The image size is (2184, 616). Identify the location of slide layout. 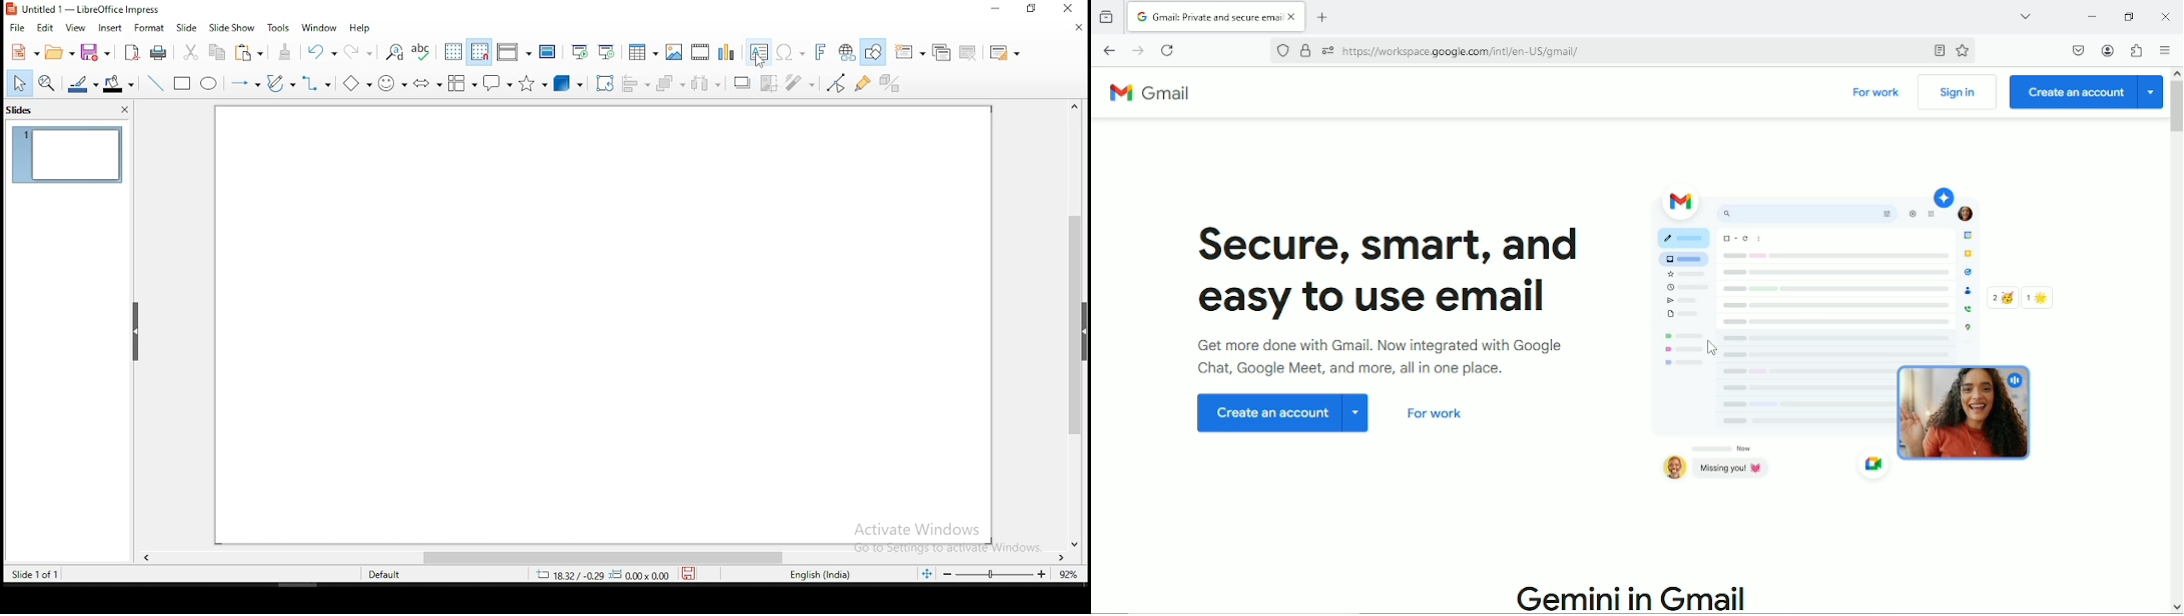
(1007, 53).